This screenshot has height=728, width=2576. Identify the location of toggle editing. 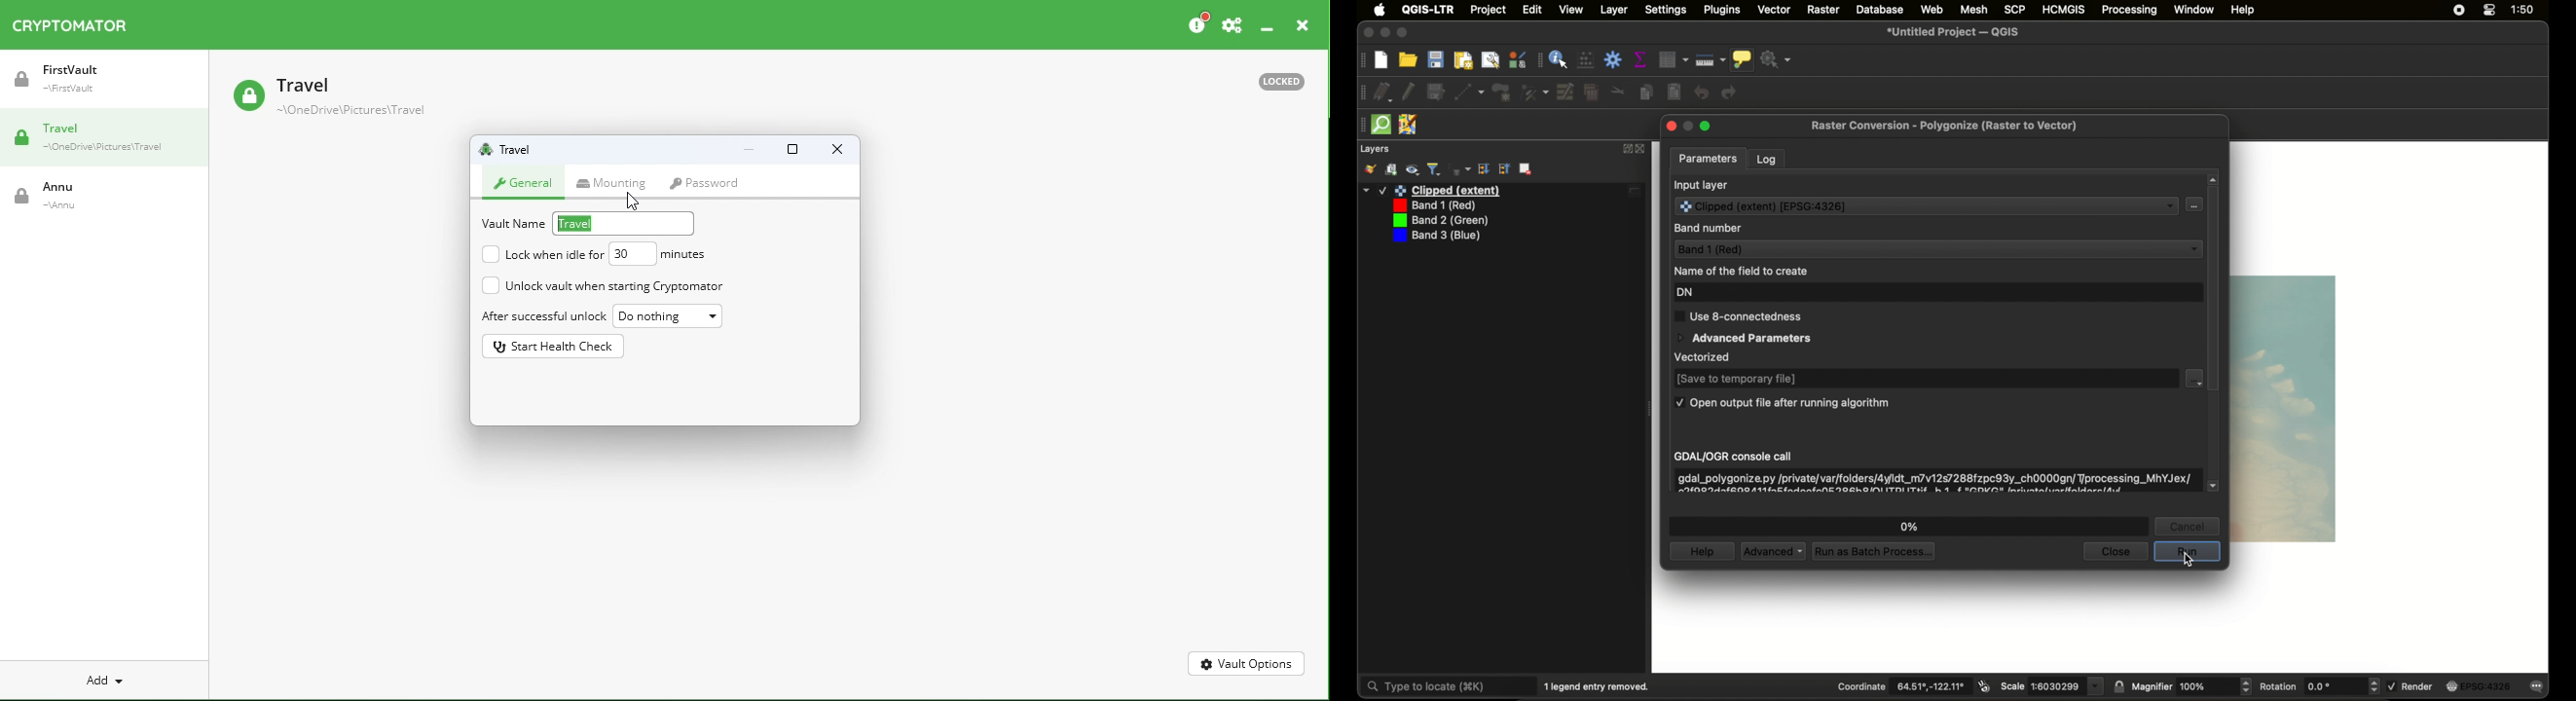
(1408, 92).